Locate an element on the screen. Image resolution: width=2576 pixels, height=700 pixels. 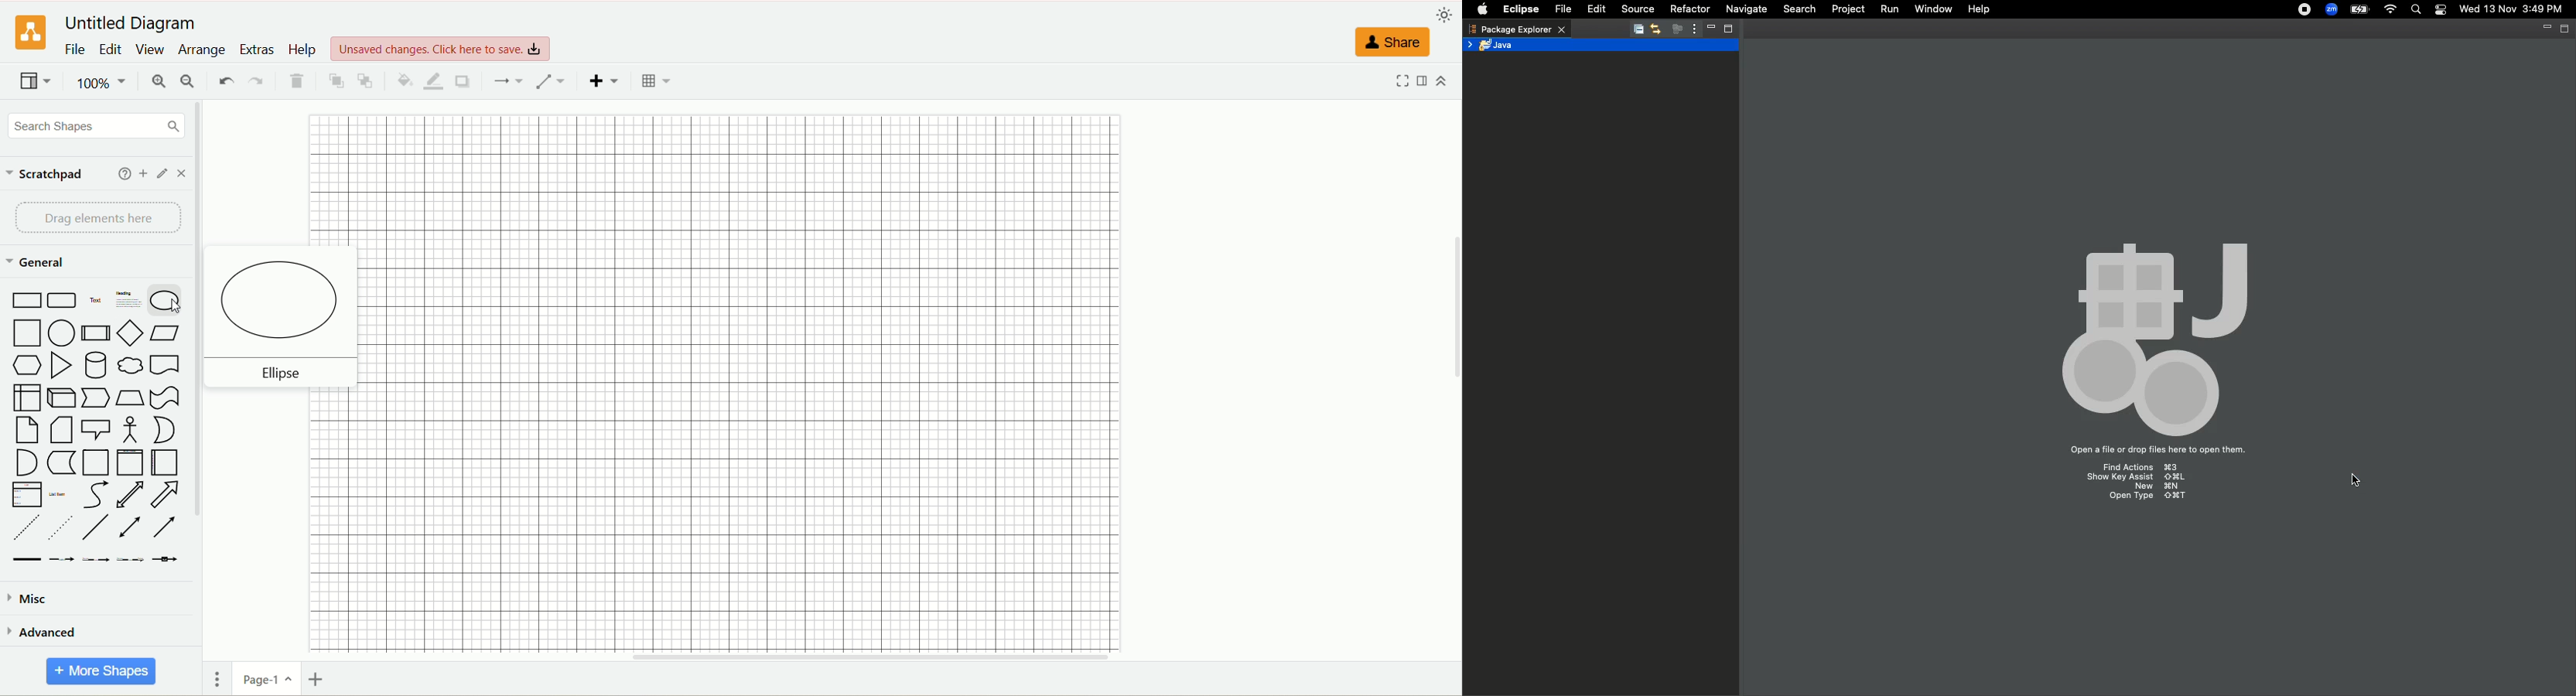
more shapes is located at coordinates (102, 672).